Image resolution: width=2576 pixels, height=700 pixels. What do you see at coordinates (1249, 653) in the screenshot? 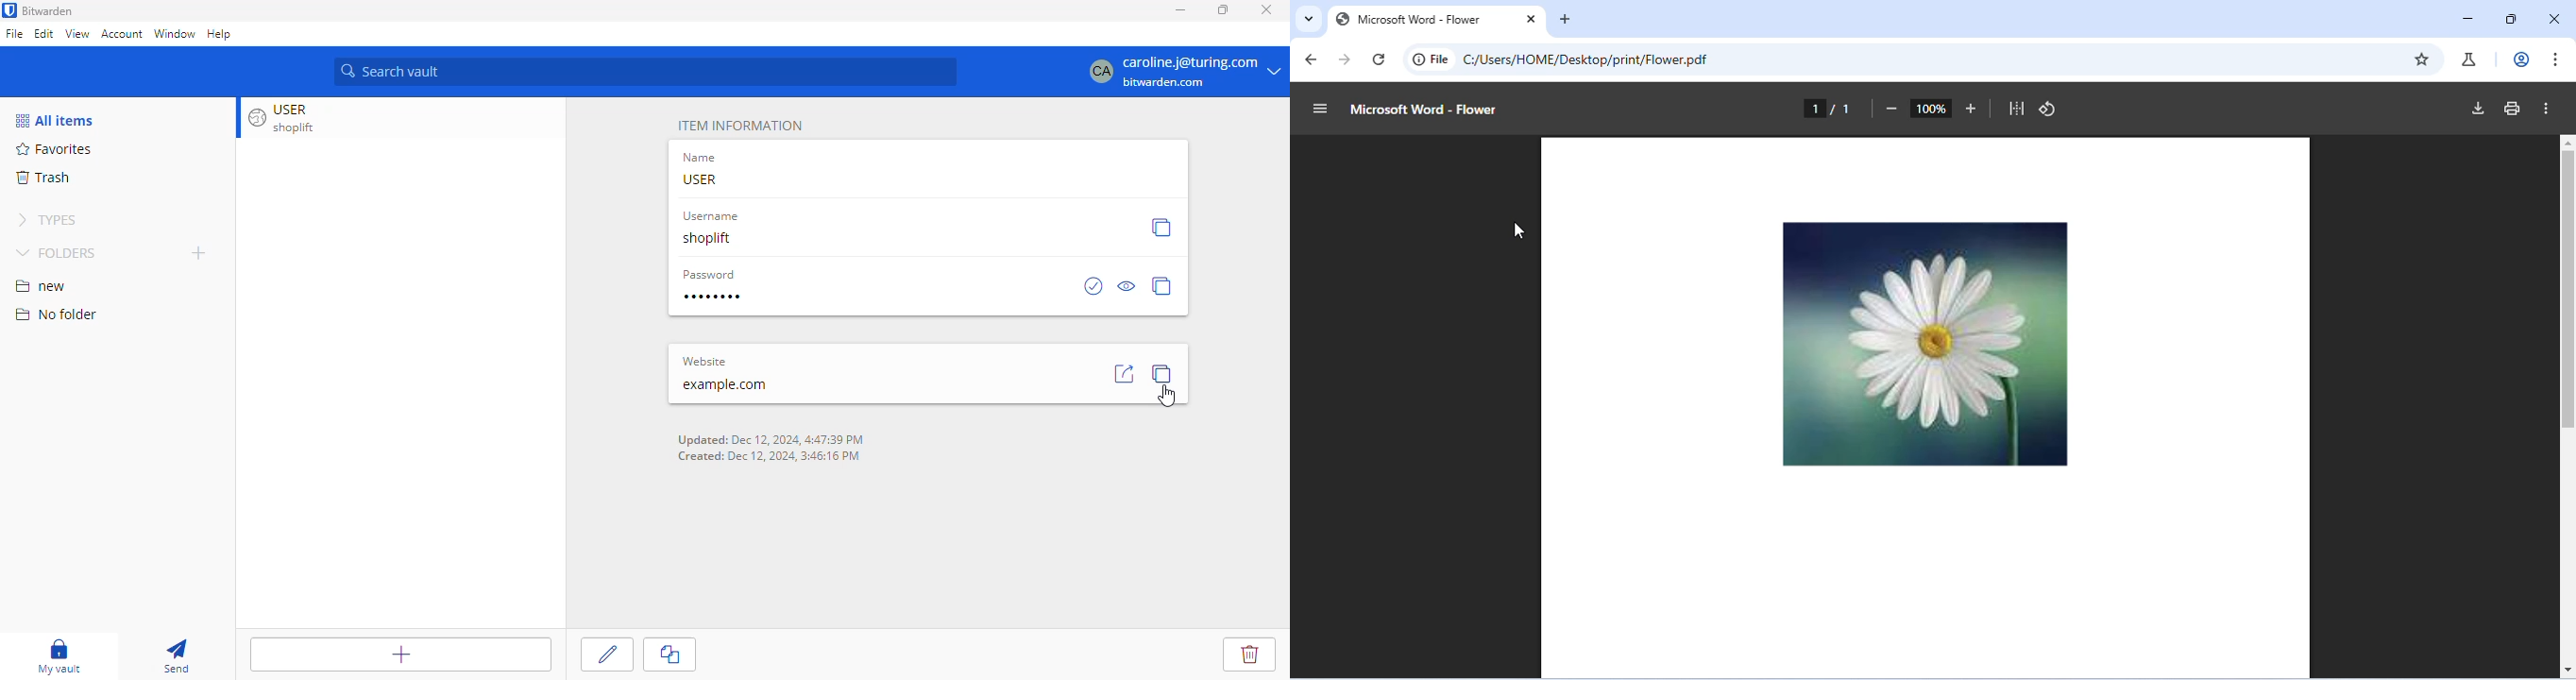
I see `delete` at bounding box center [1249, 653].